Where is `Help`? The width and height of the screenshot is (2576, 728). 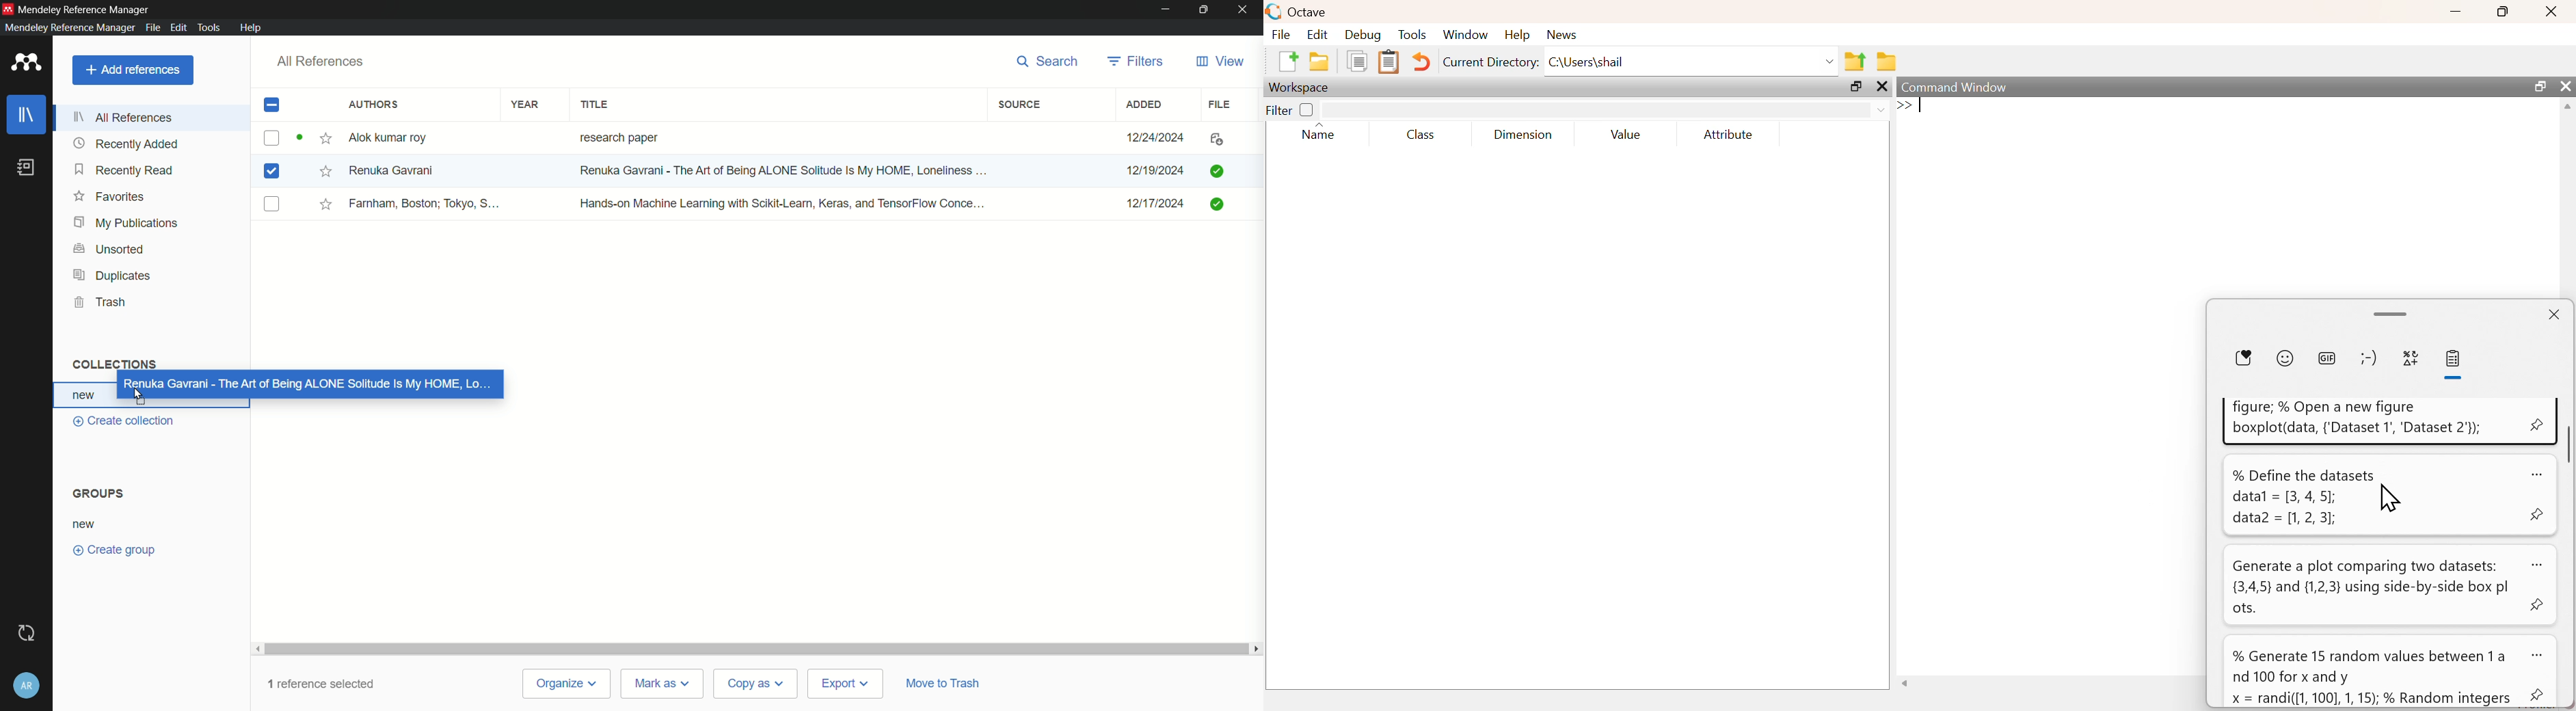
Help is located at coordinates (1517, 35).